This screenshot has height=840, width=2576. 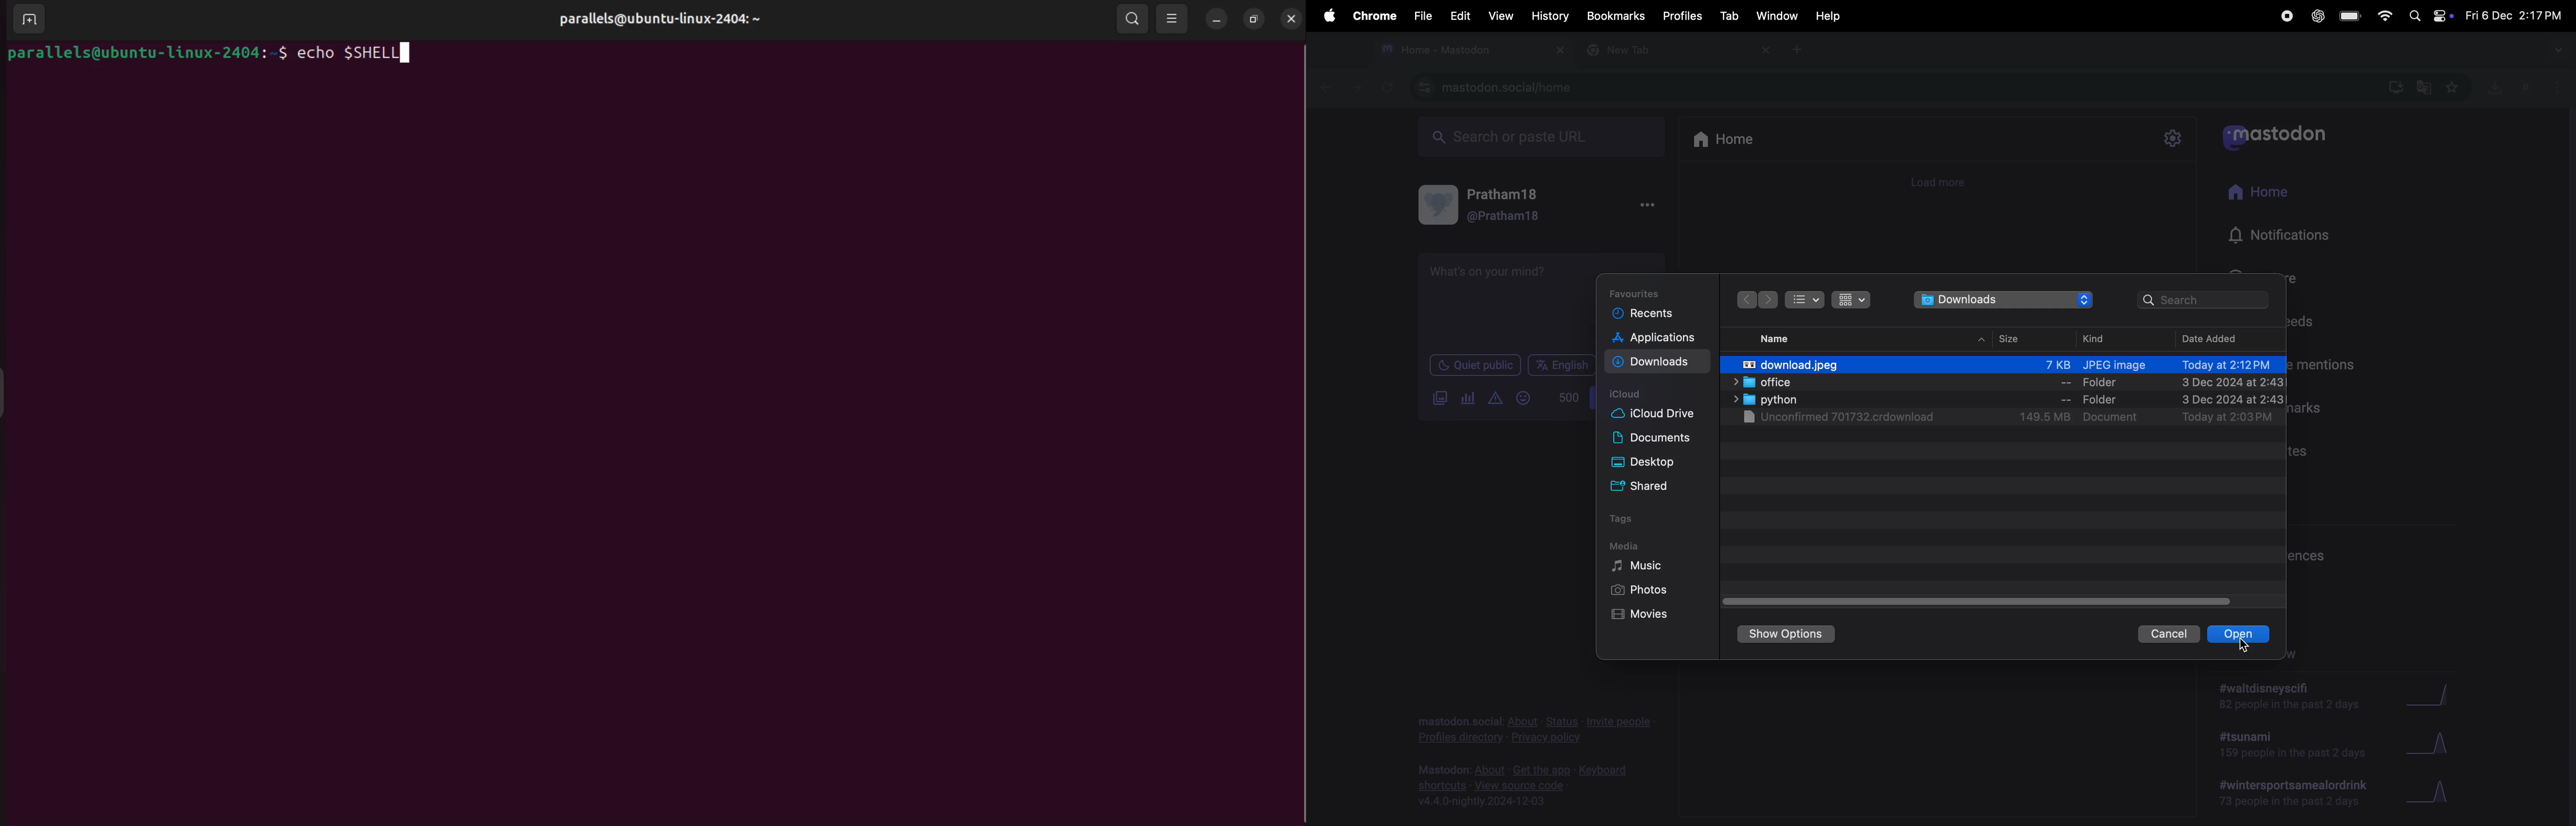 What do you see at coordinates (2009, 337) in the screenshot?
I see `size` at bounding box center [2009, 337].